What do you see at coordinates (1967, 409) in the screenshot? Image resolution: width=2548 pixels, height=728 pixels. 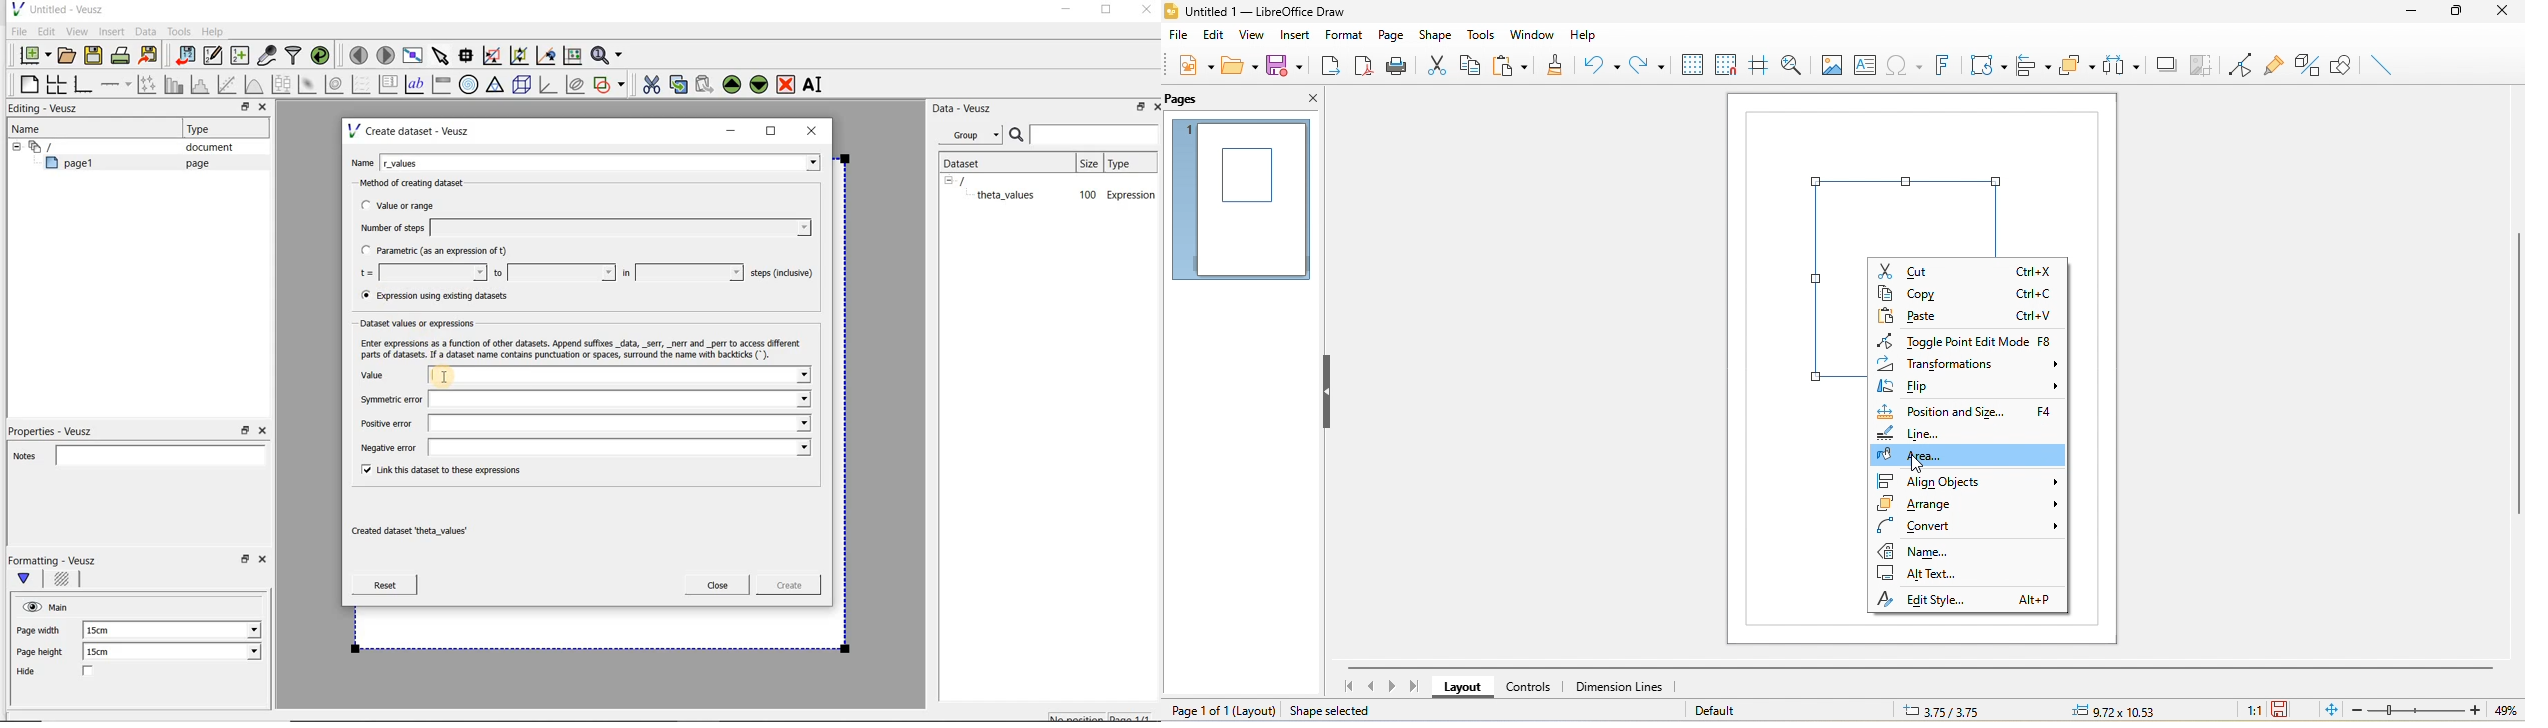 I see `position and size` at bounding box center [1967, 409].